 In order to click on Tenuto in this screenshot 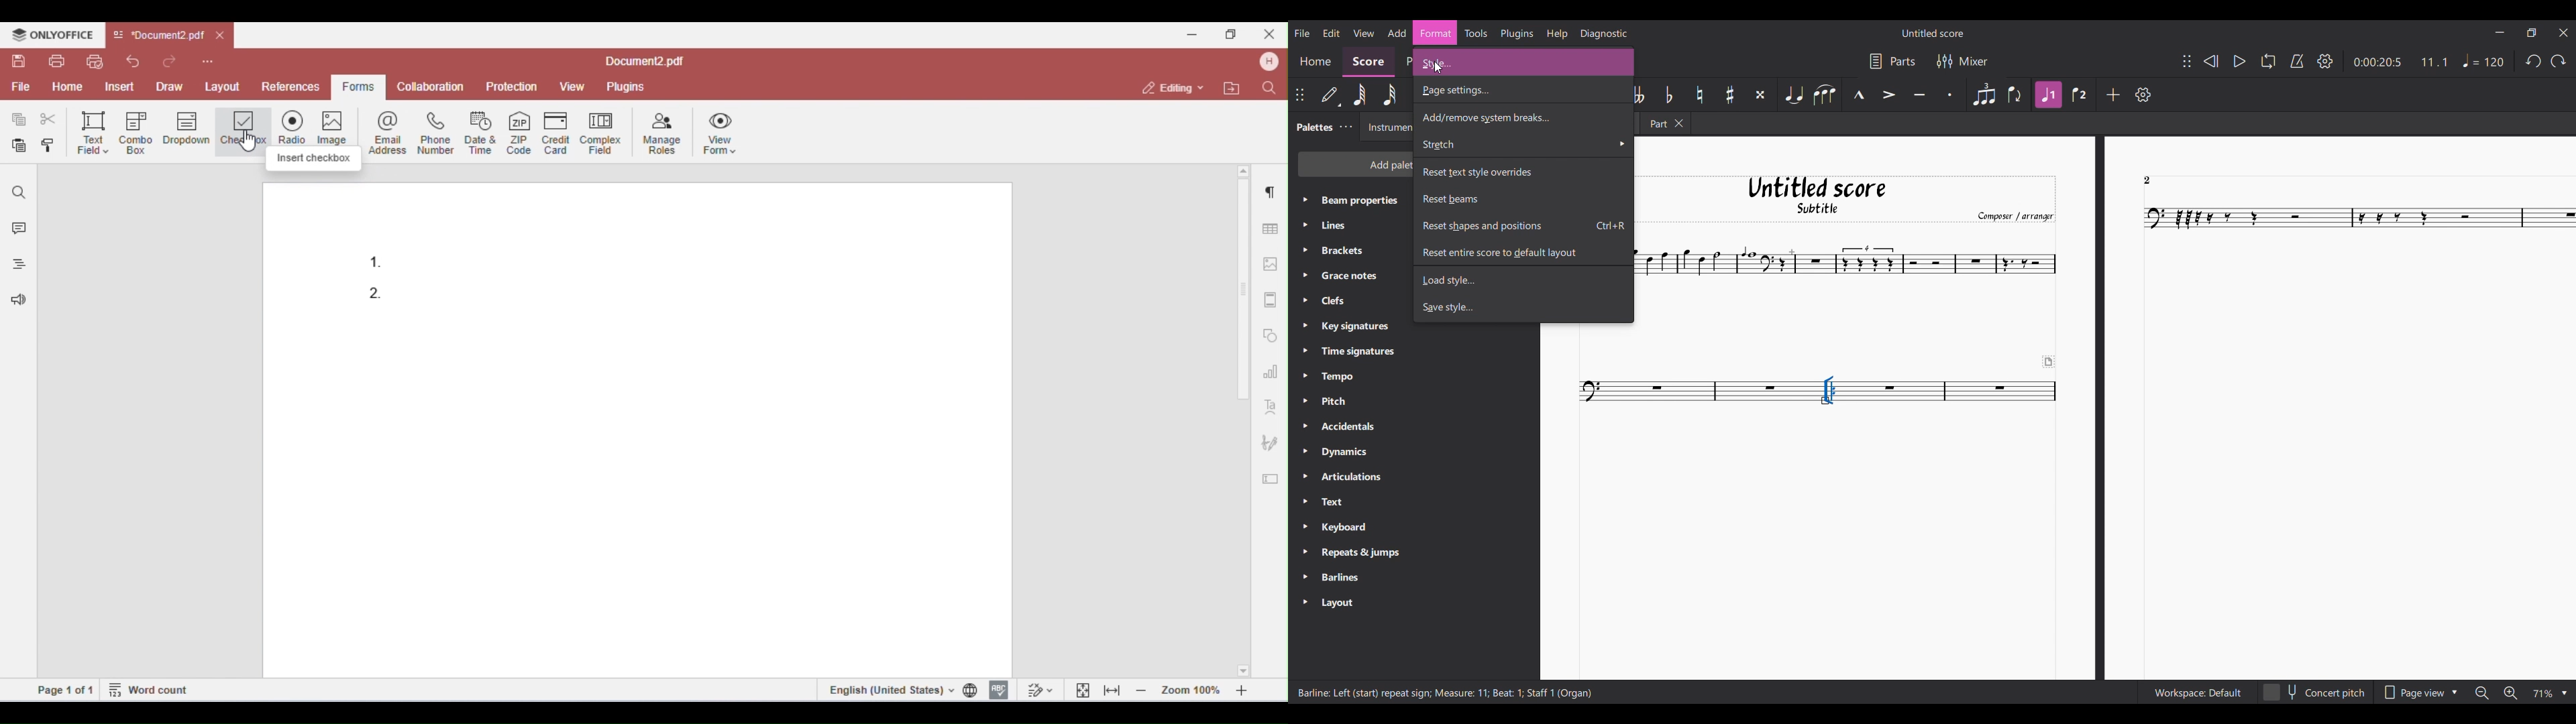, I will do `click(1919, 93)`.